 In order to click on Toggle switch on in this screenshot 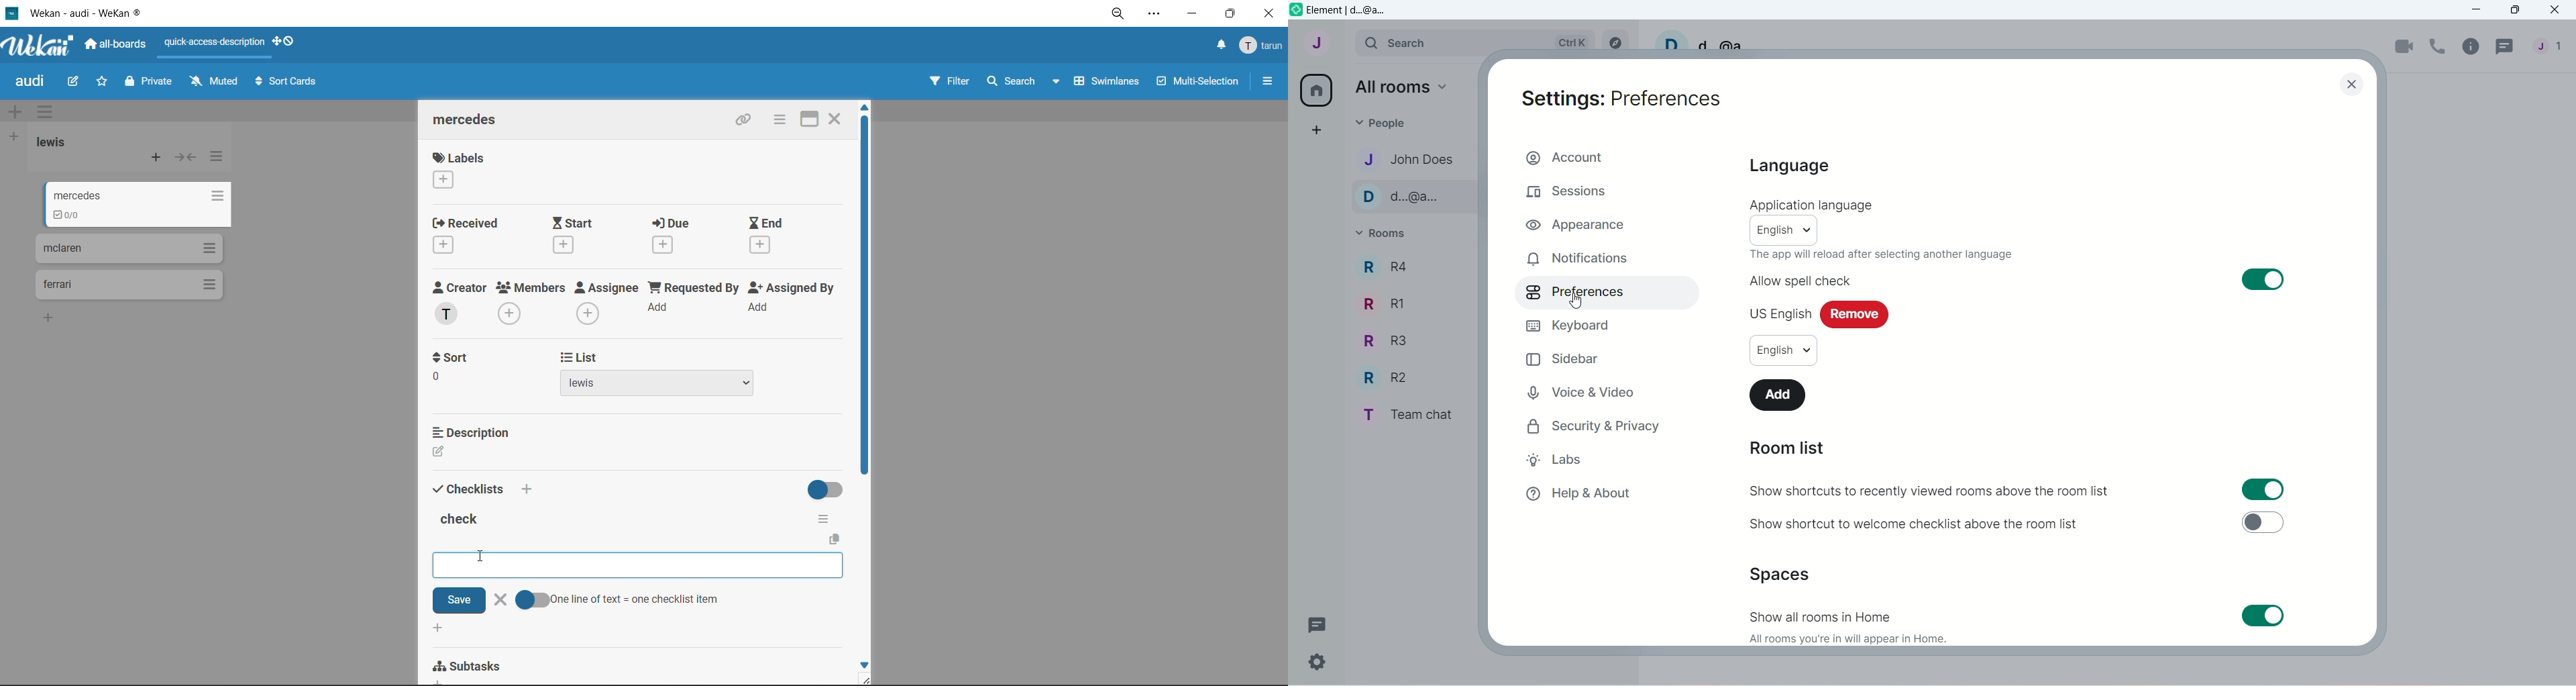, I will do `click(2263, 279)`.